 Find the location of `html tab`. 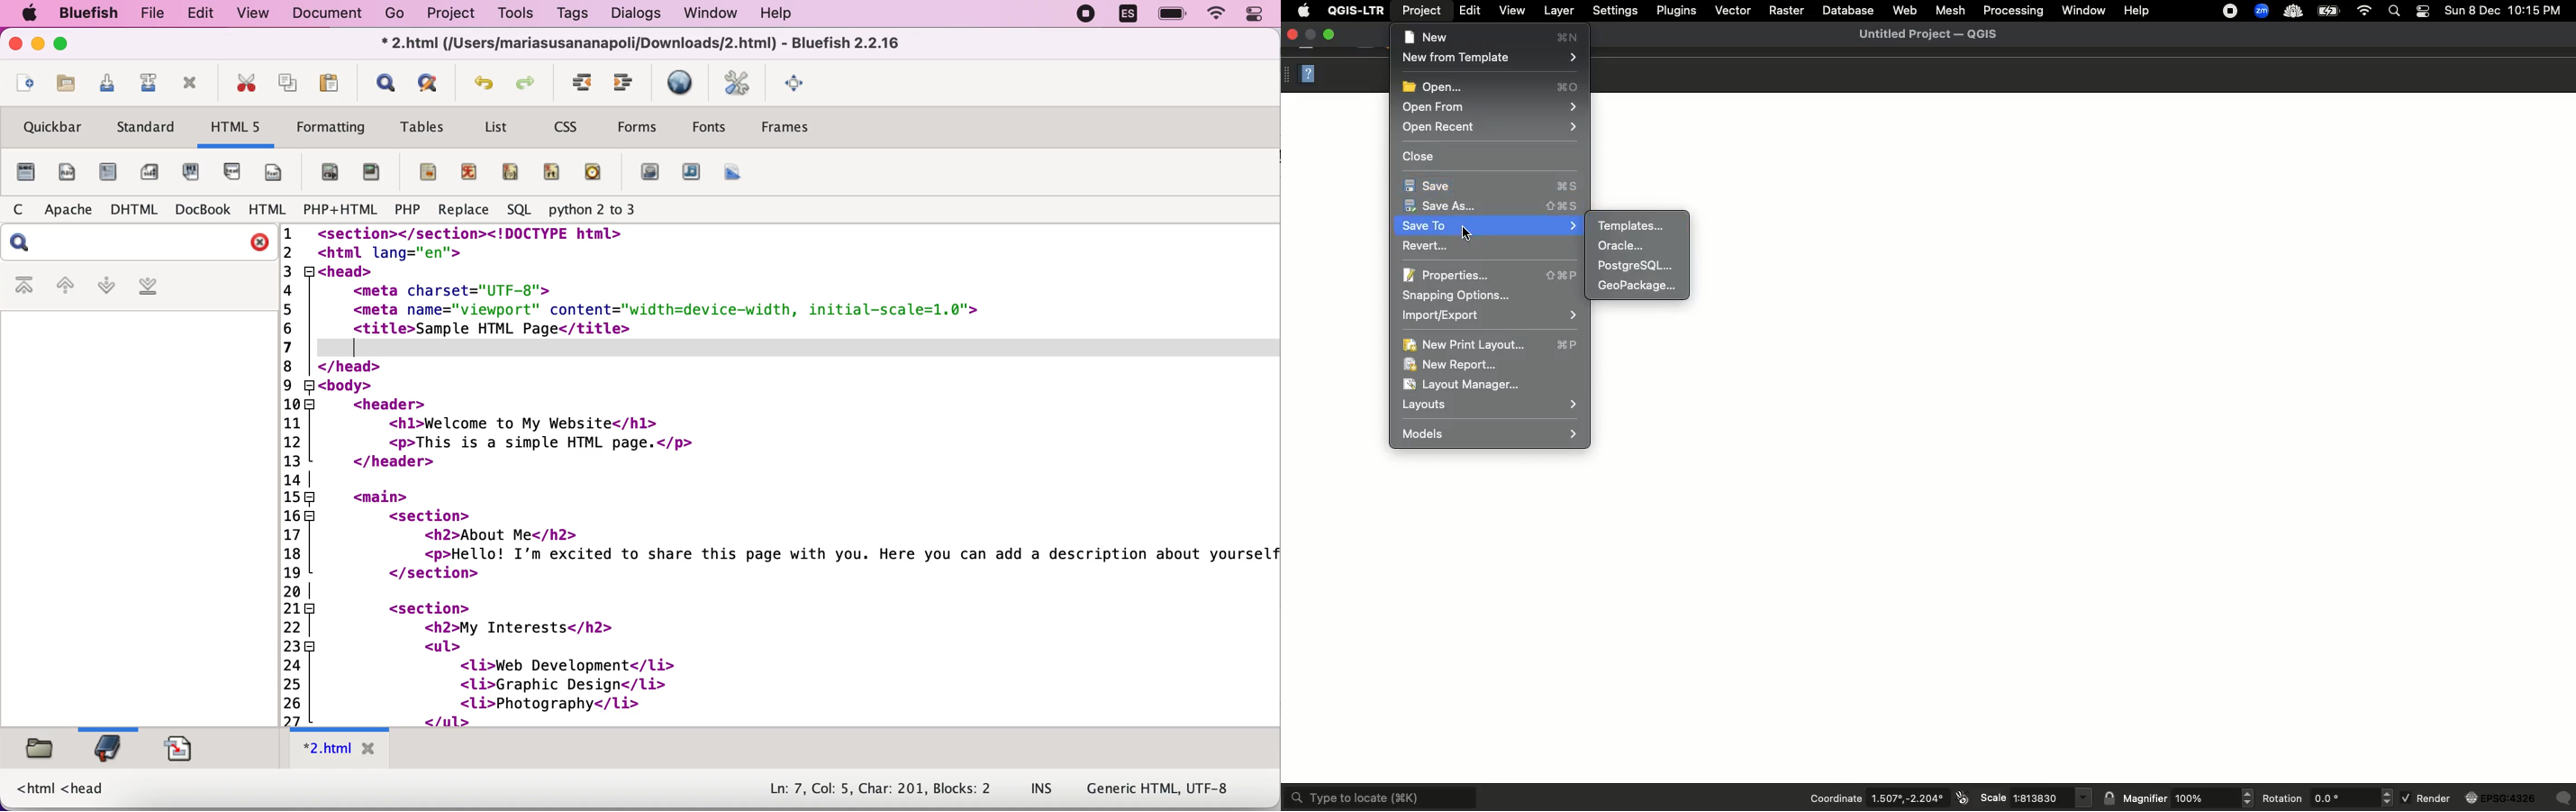

html tab is located at coordinates (339, 750).